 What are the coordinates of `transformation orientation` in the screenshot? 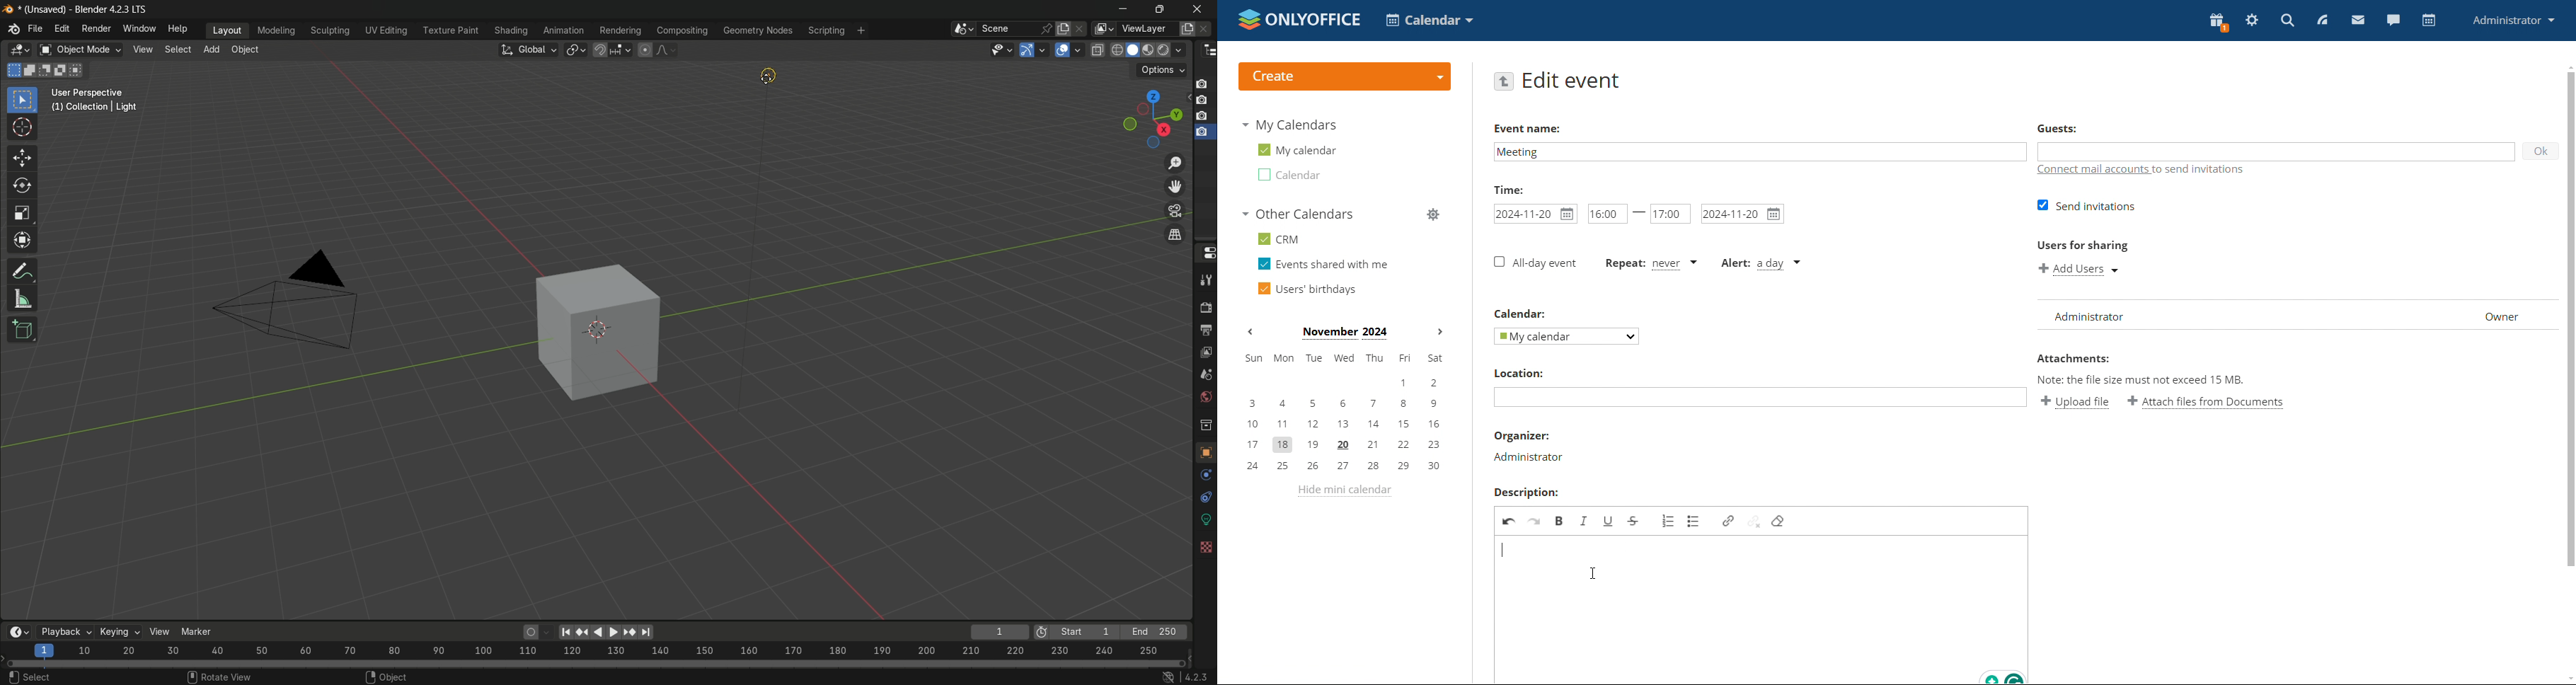 It's located at (530, 49).